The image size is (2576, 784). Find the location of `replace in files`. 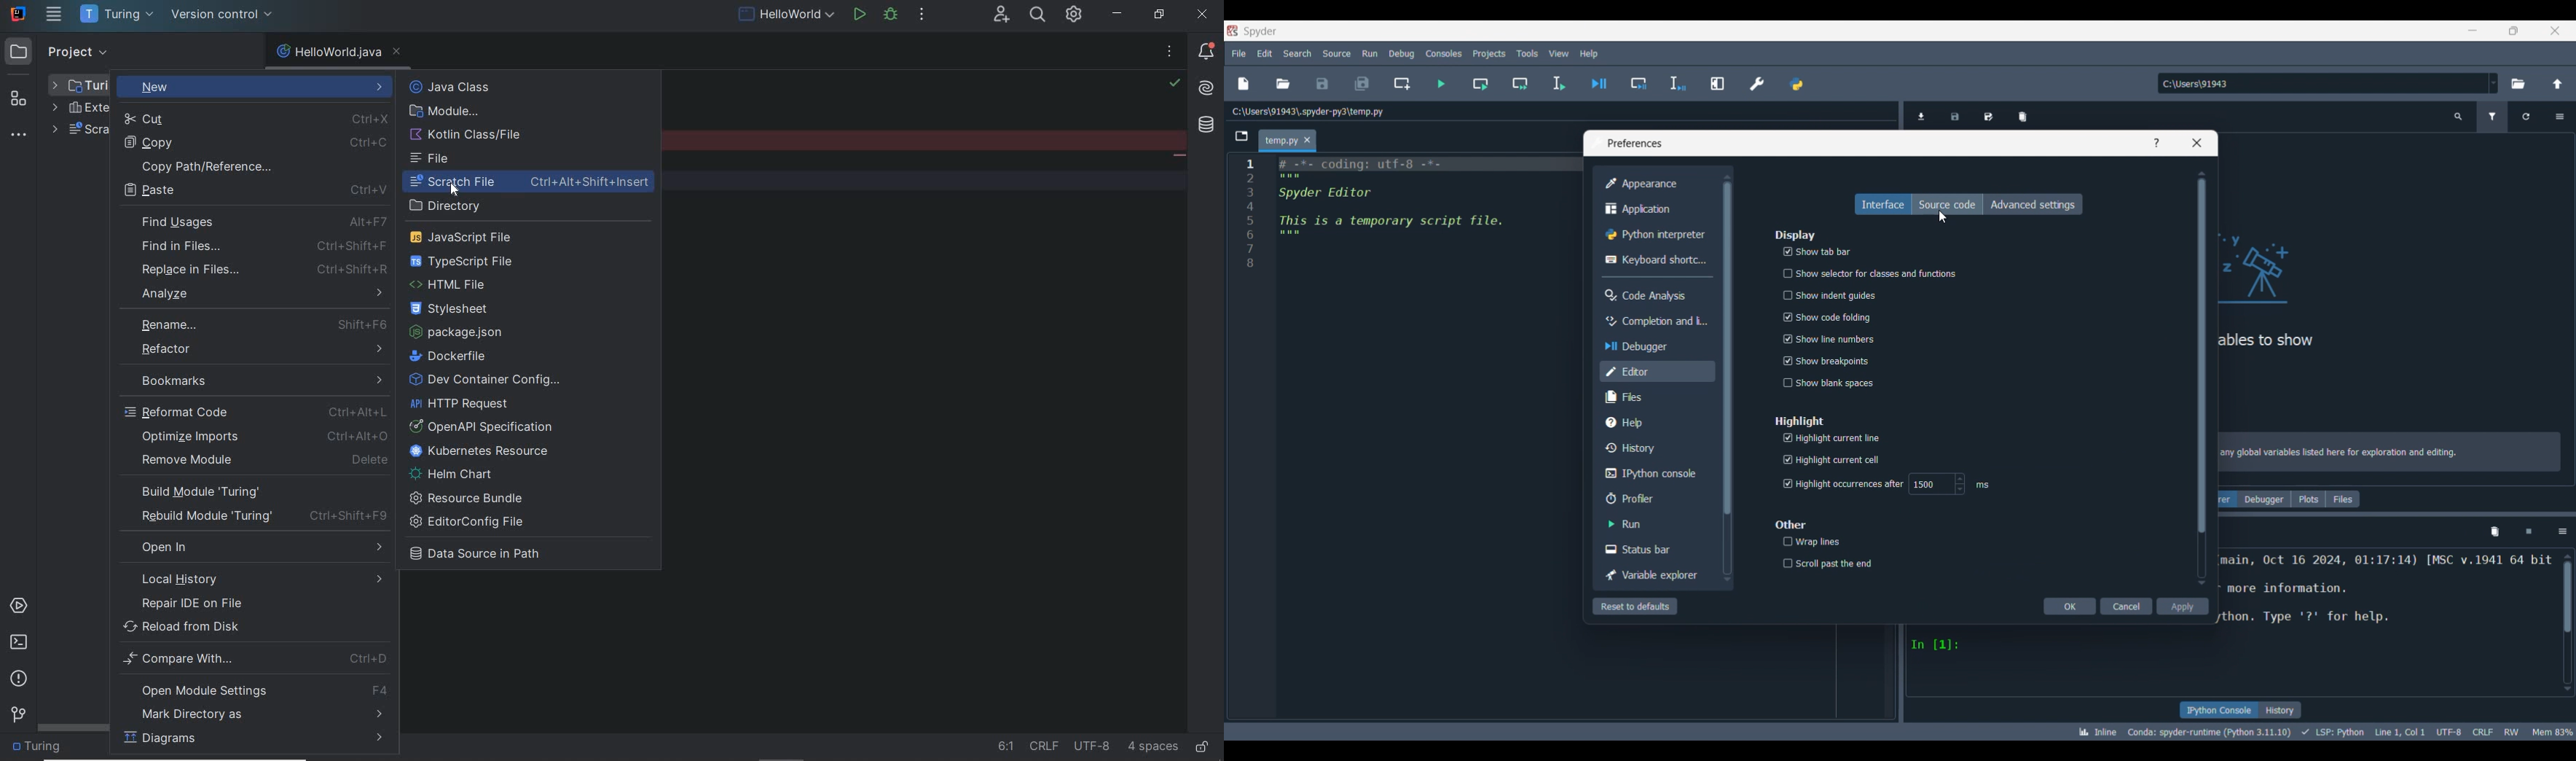

replace in files is located at coordinates (262, 270).